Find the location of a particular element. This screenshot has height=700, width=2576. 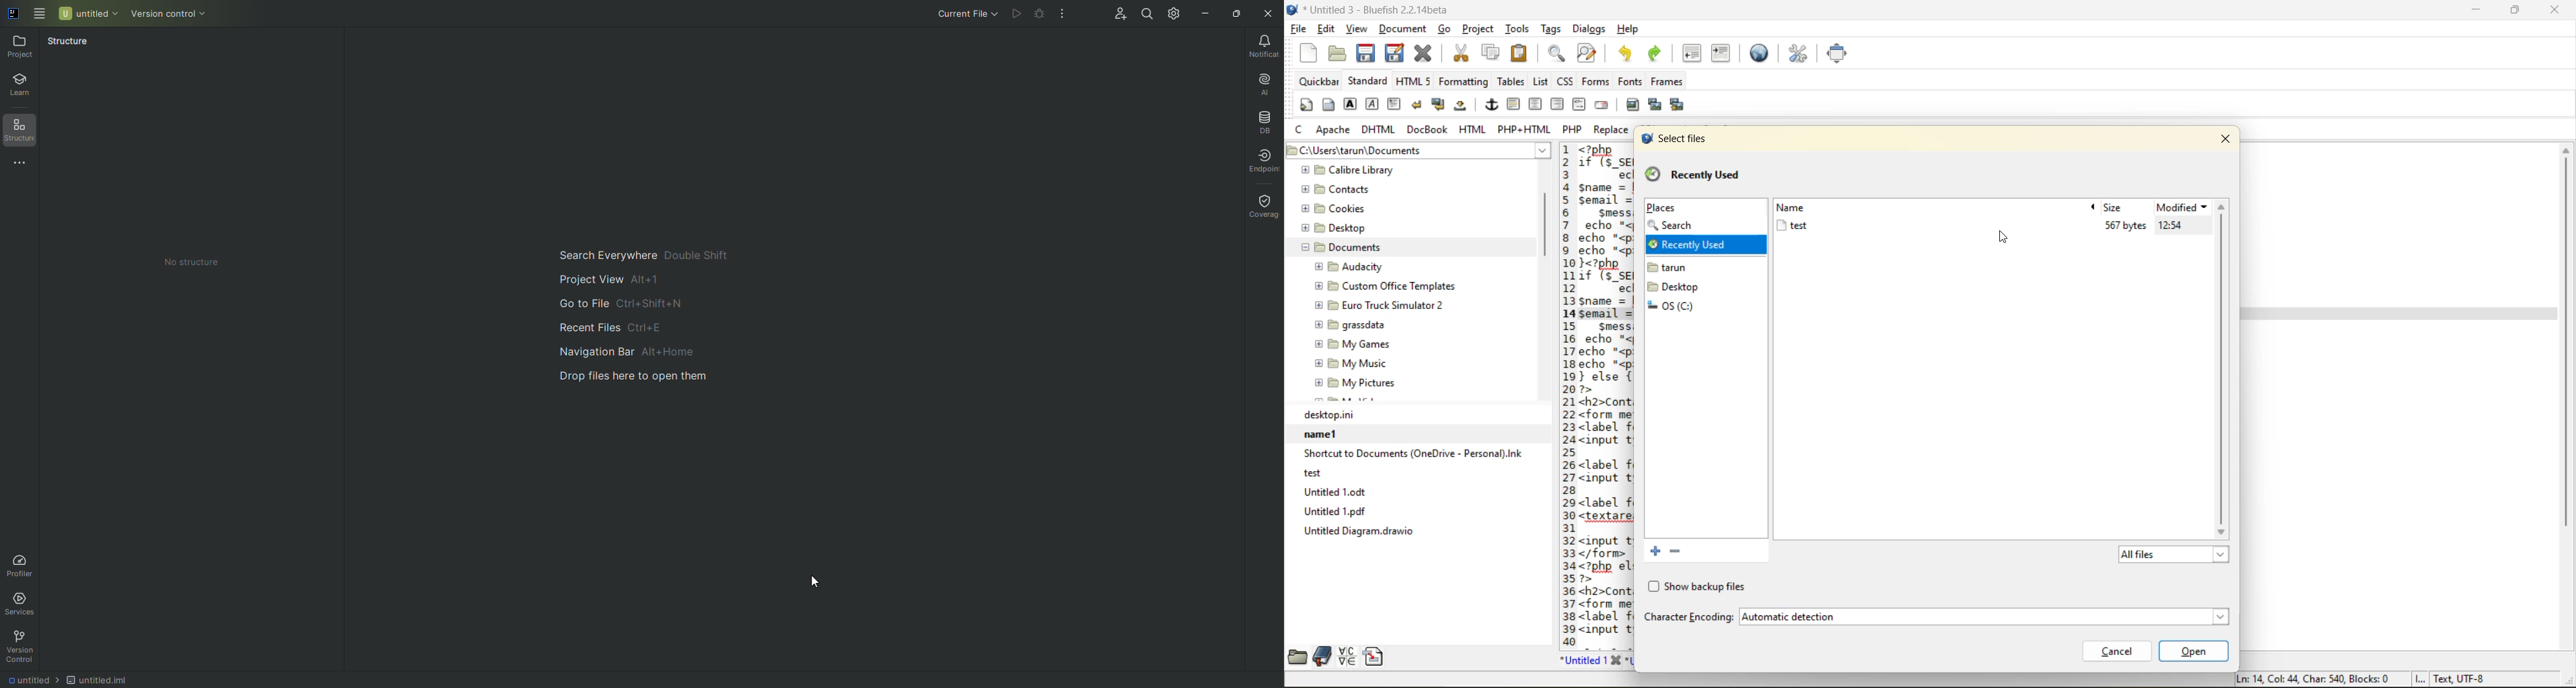

automatic detection is located at coordinates (1980, 617).